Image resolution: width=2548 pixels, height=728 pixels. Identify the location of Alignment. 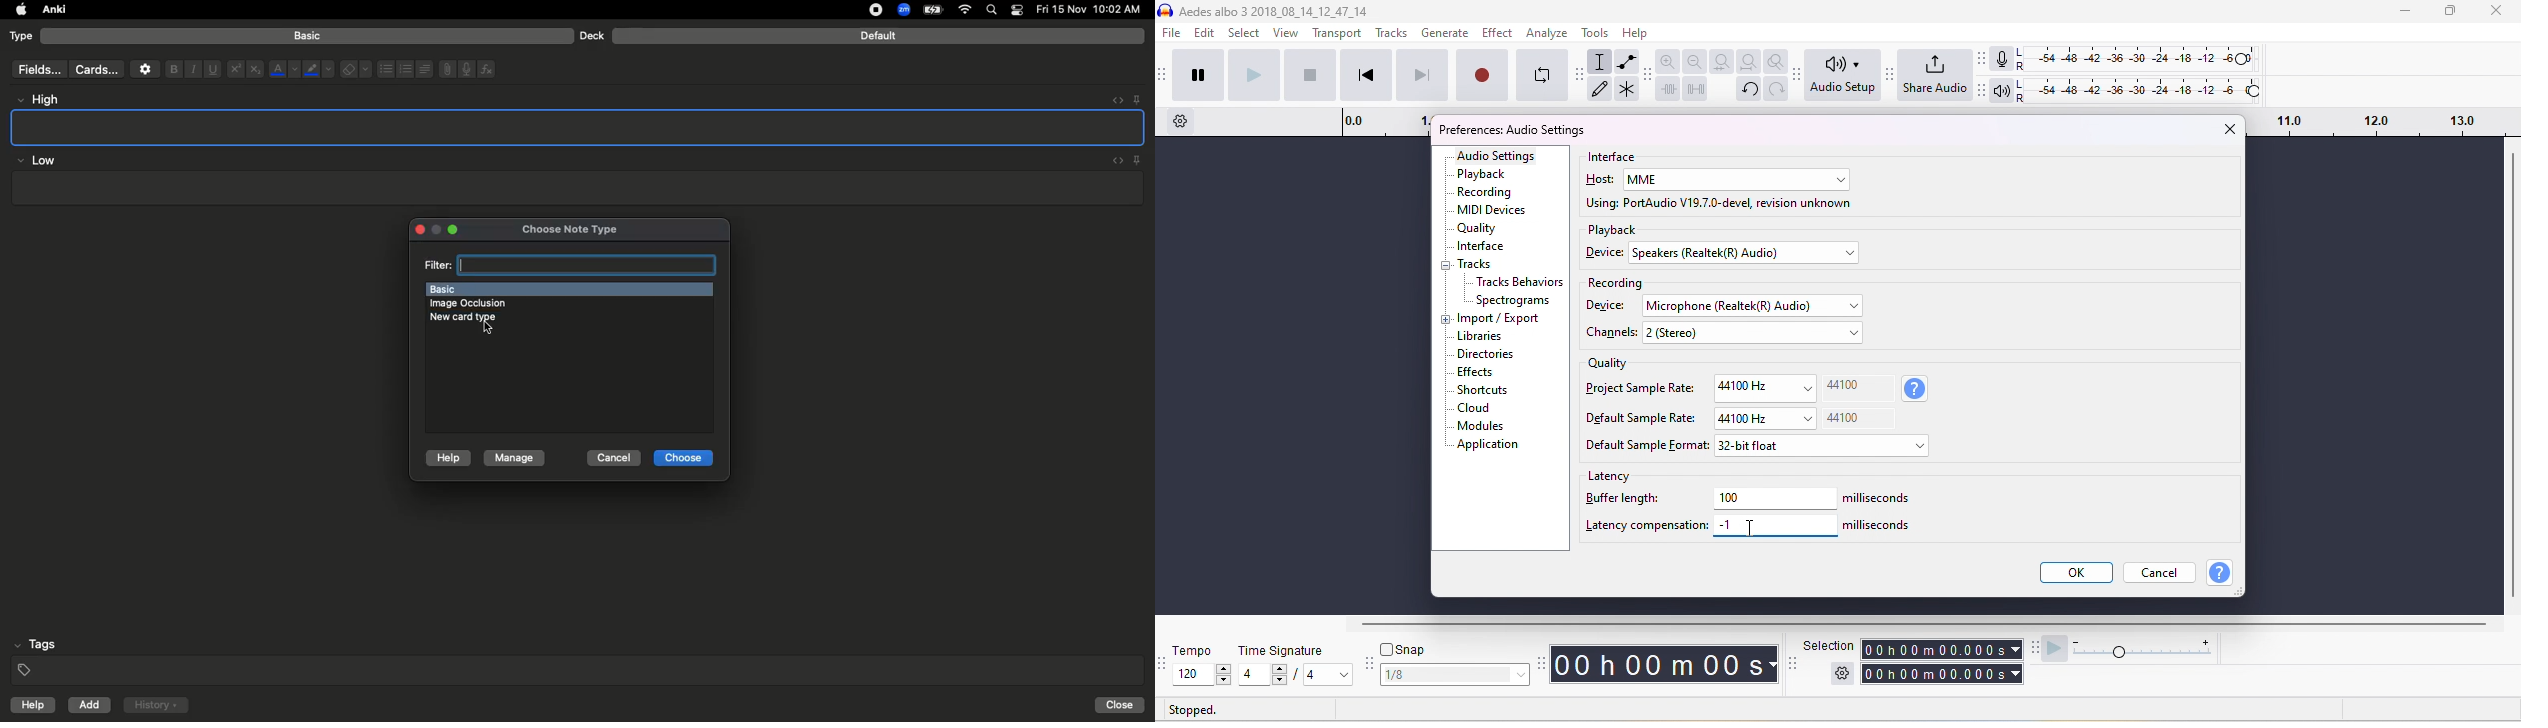
(423, 67).